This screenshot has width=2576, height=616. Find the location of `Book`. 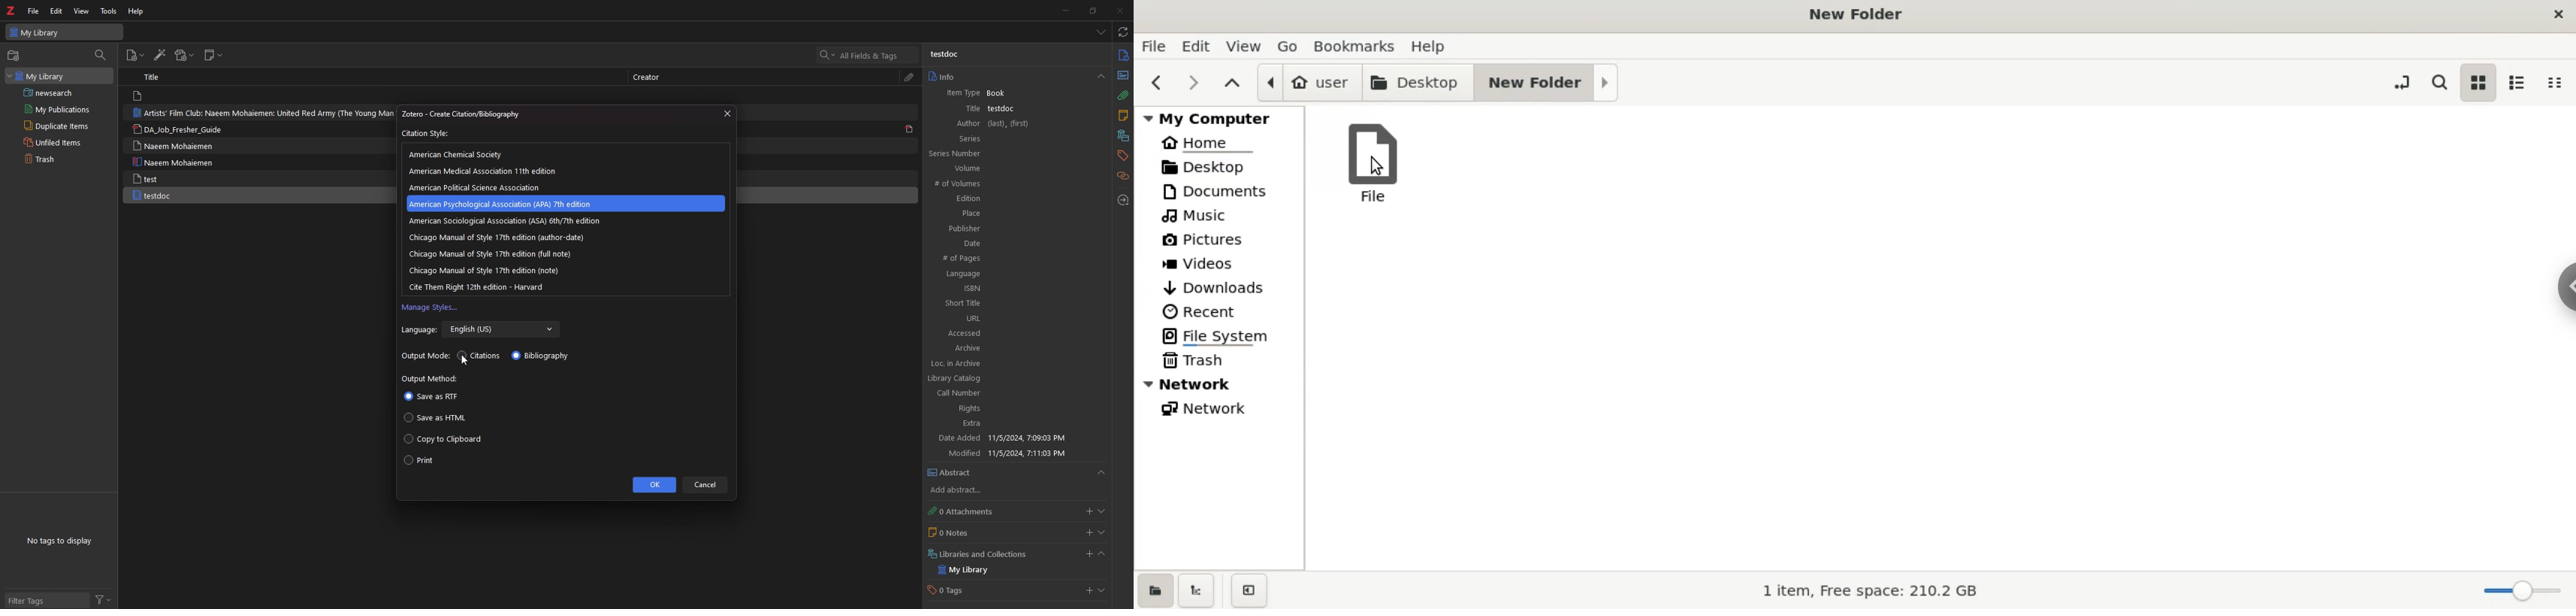

Book is located at coordinates (1003, 93).